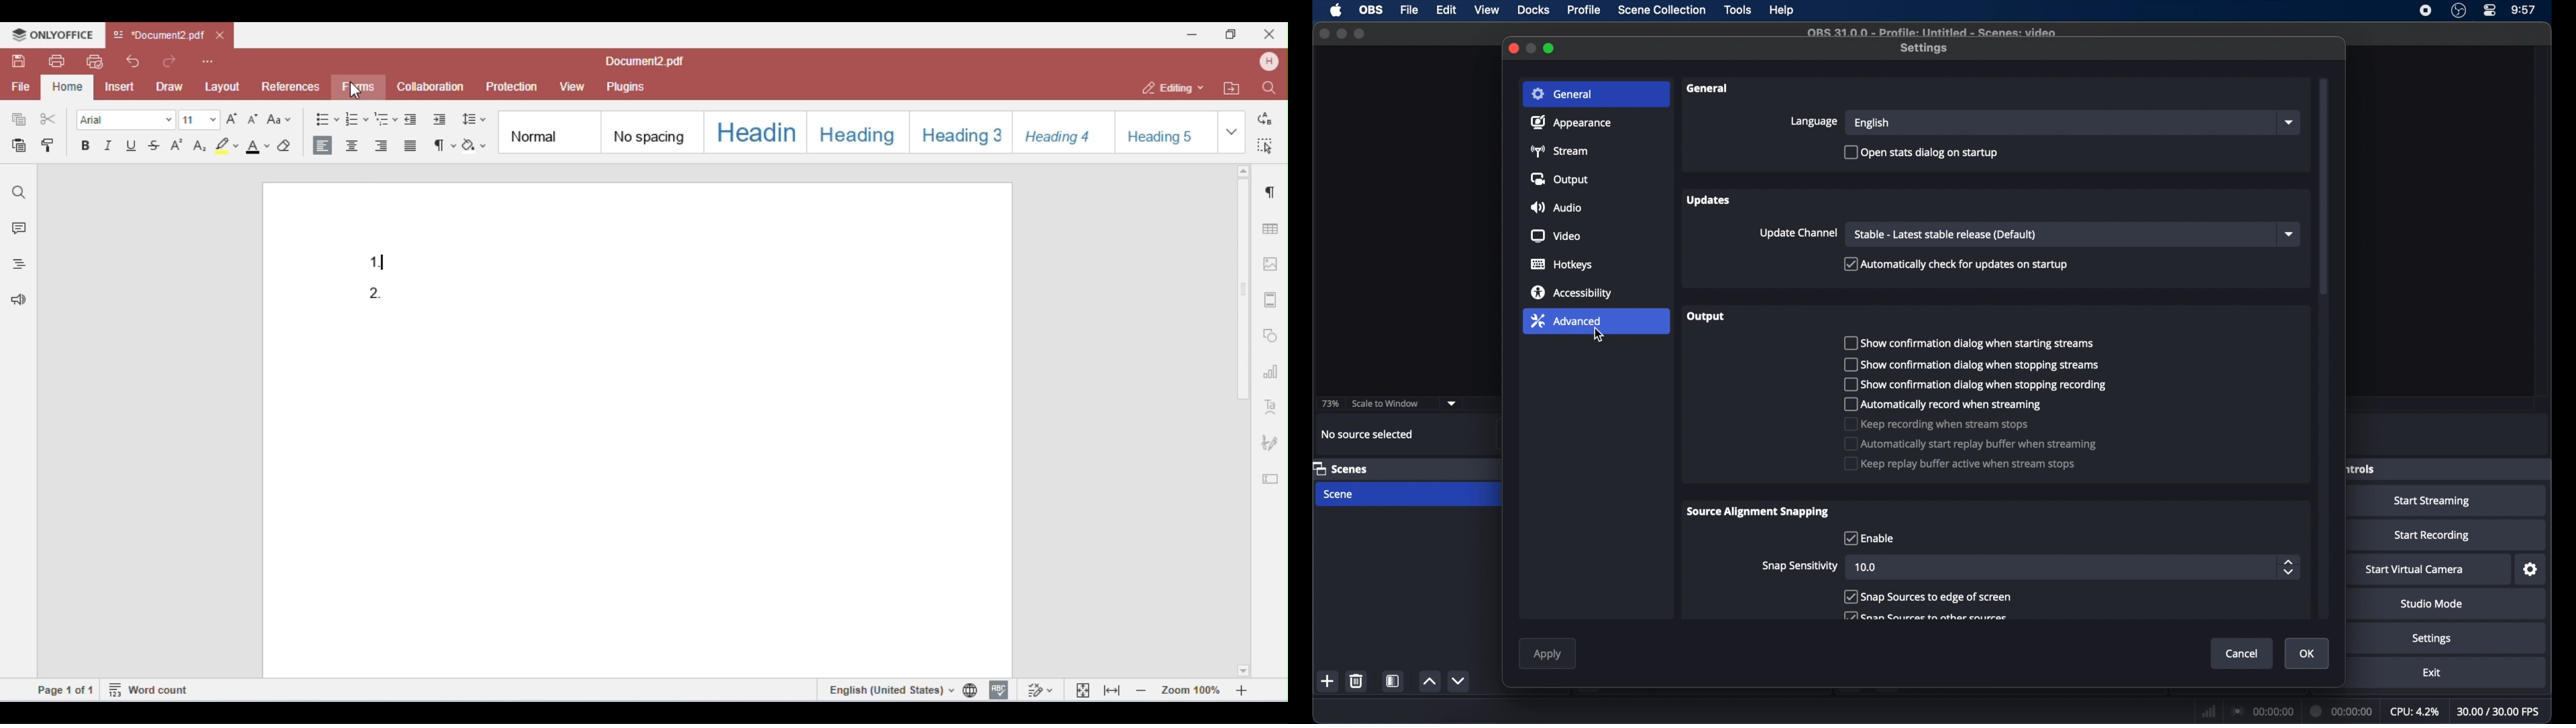 The image size is (2576, 728). What do you see at coordinates (2491, 11) in the screenshot?
I see `control center` at bounding box center [2491, 11].